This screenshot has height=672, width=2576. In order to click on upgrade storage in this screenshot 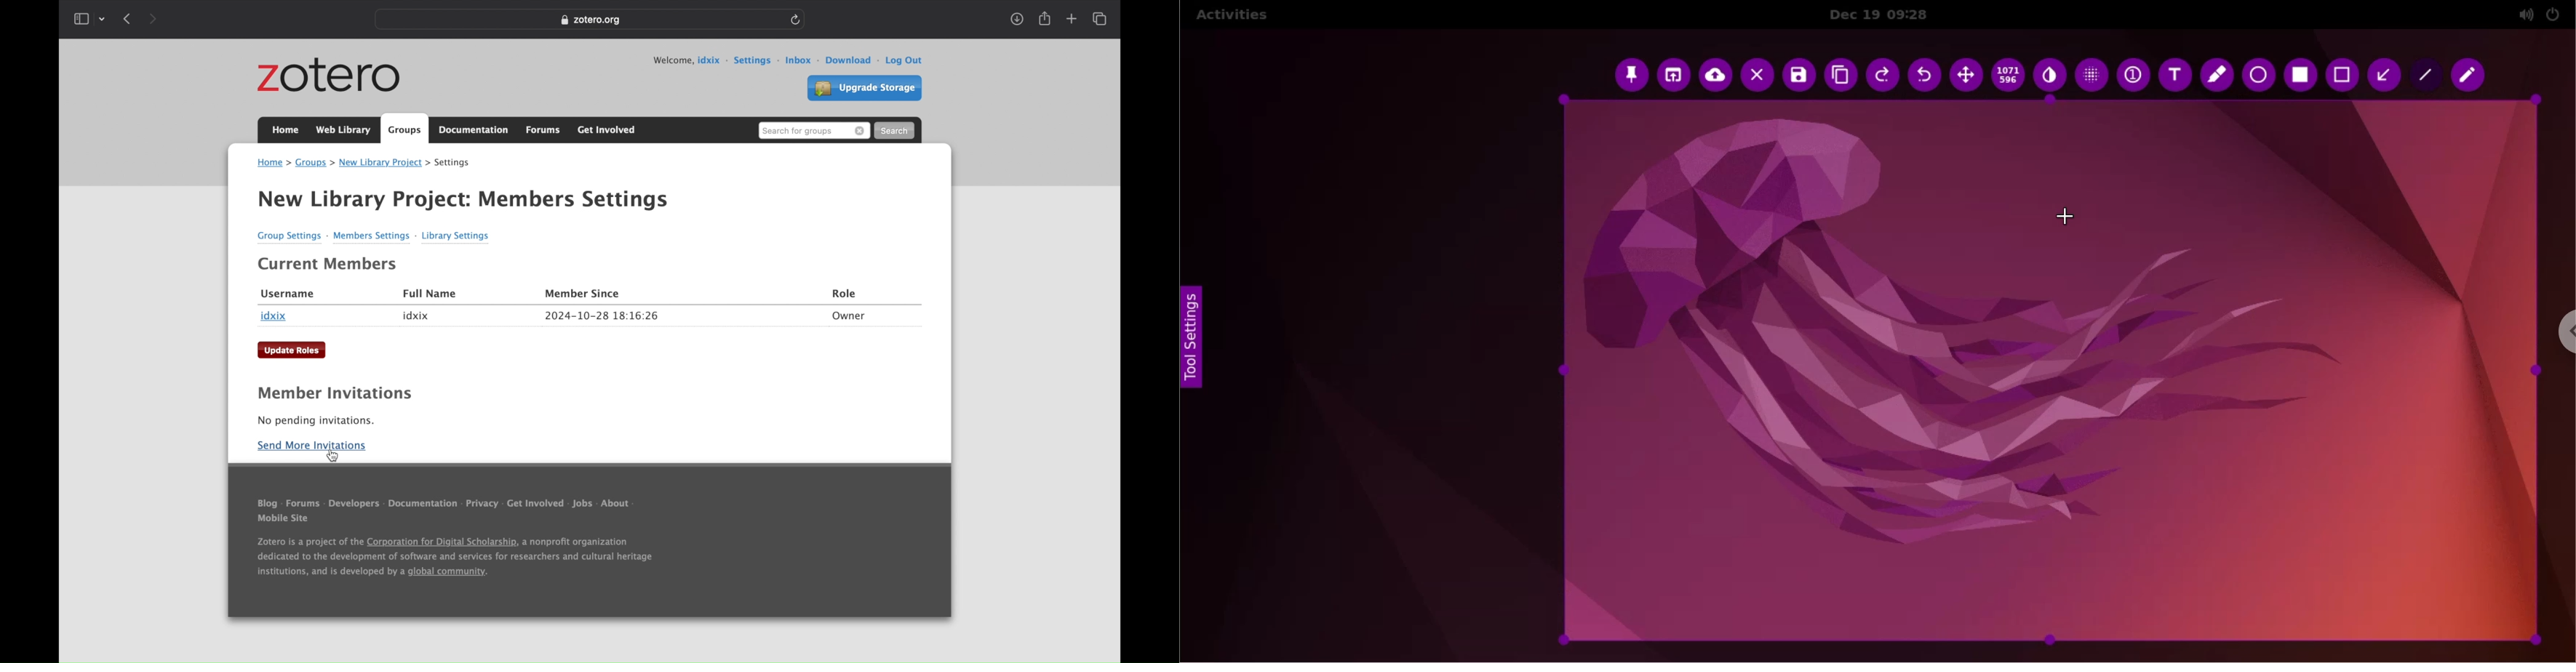, I will do `click(864, 89)`.